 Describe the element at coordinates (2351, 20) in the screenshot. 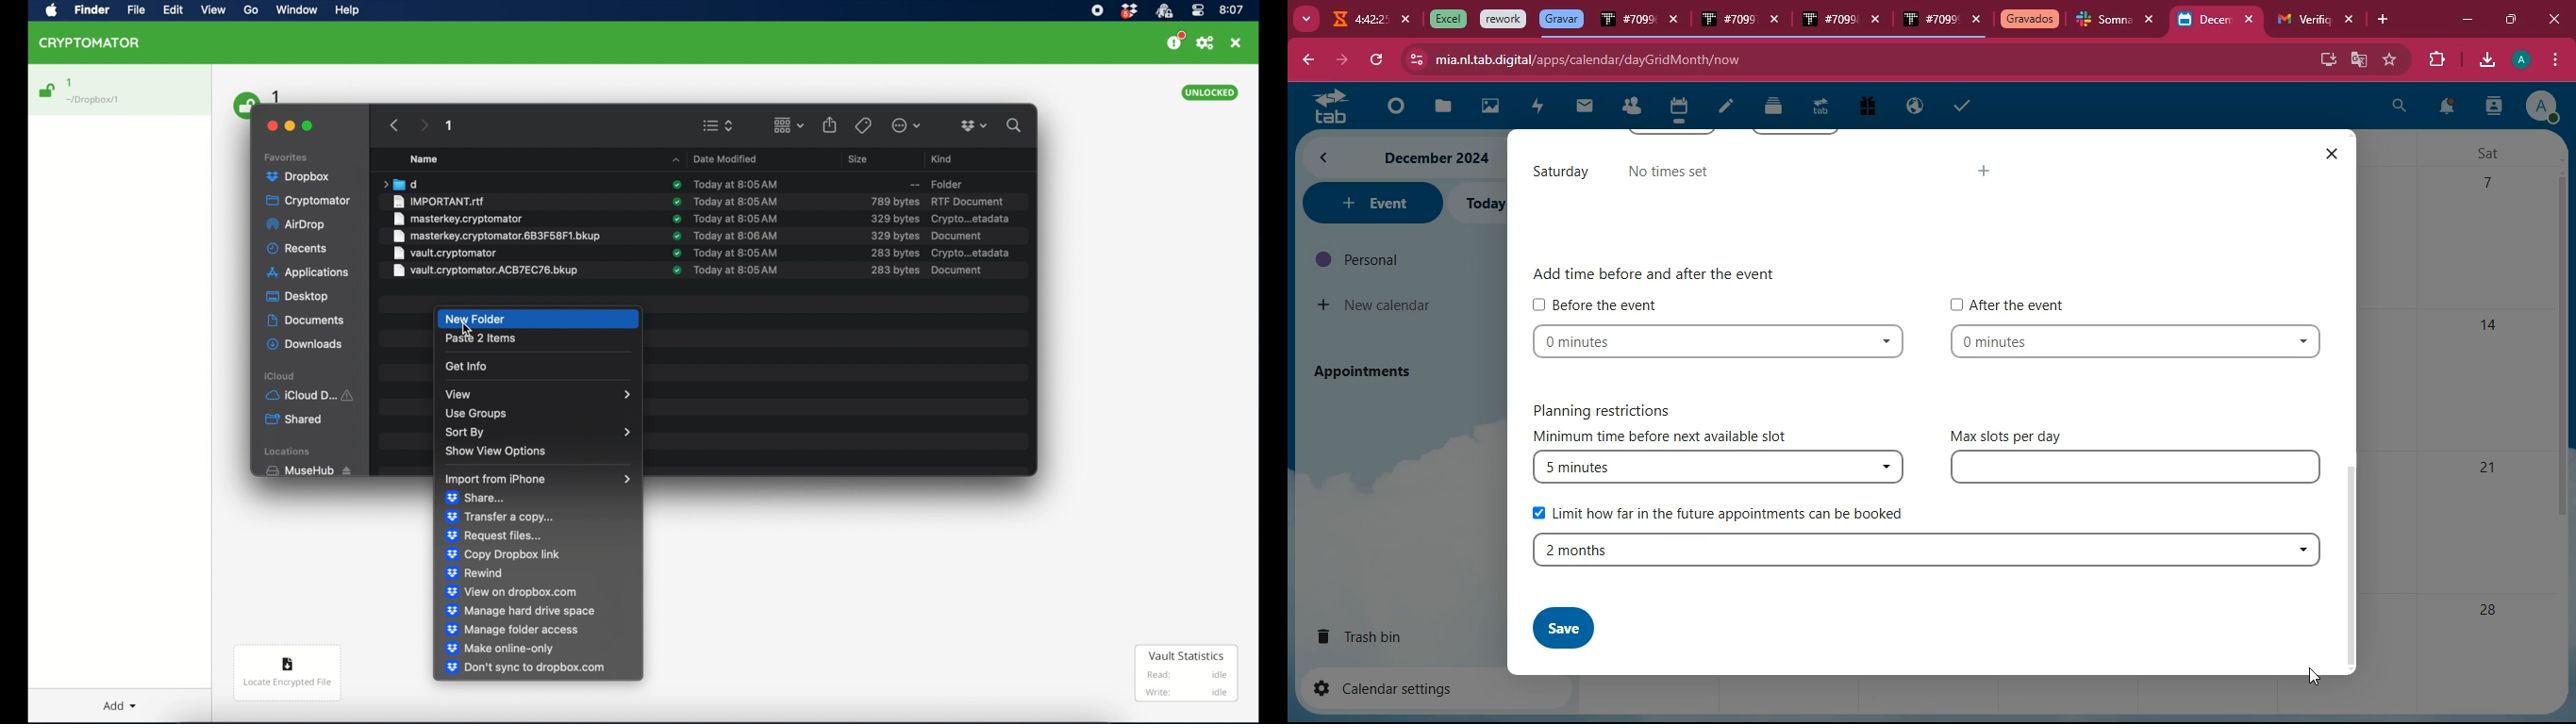

I see `close` at that location.